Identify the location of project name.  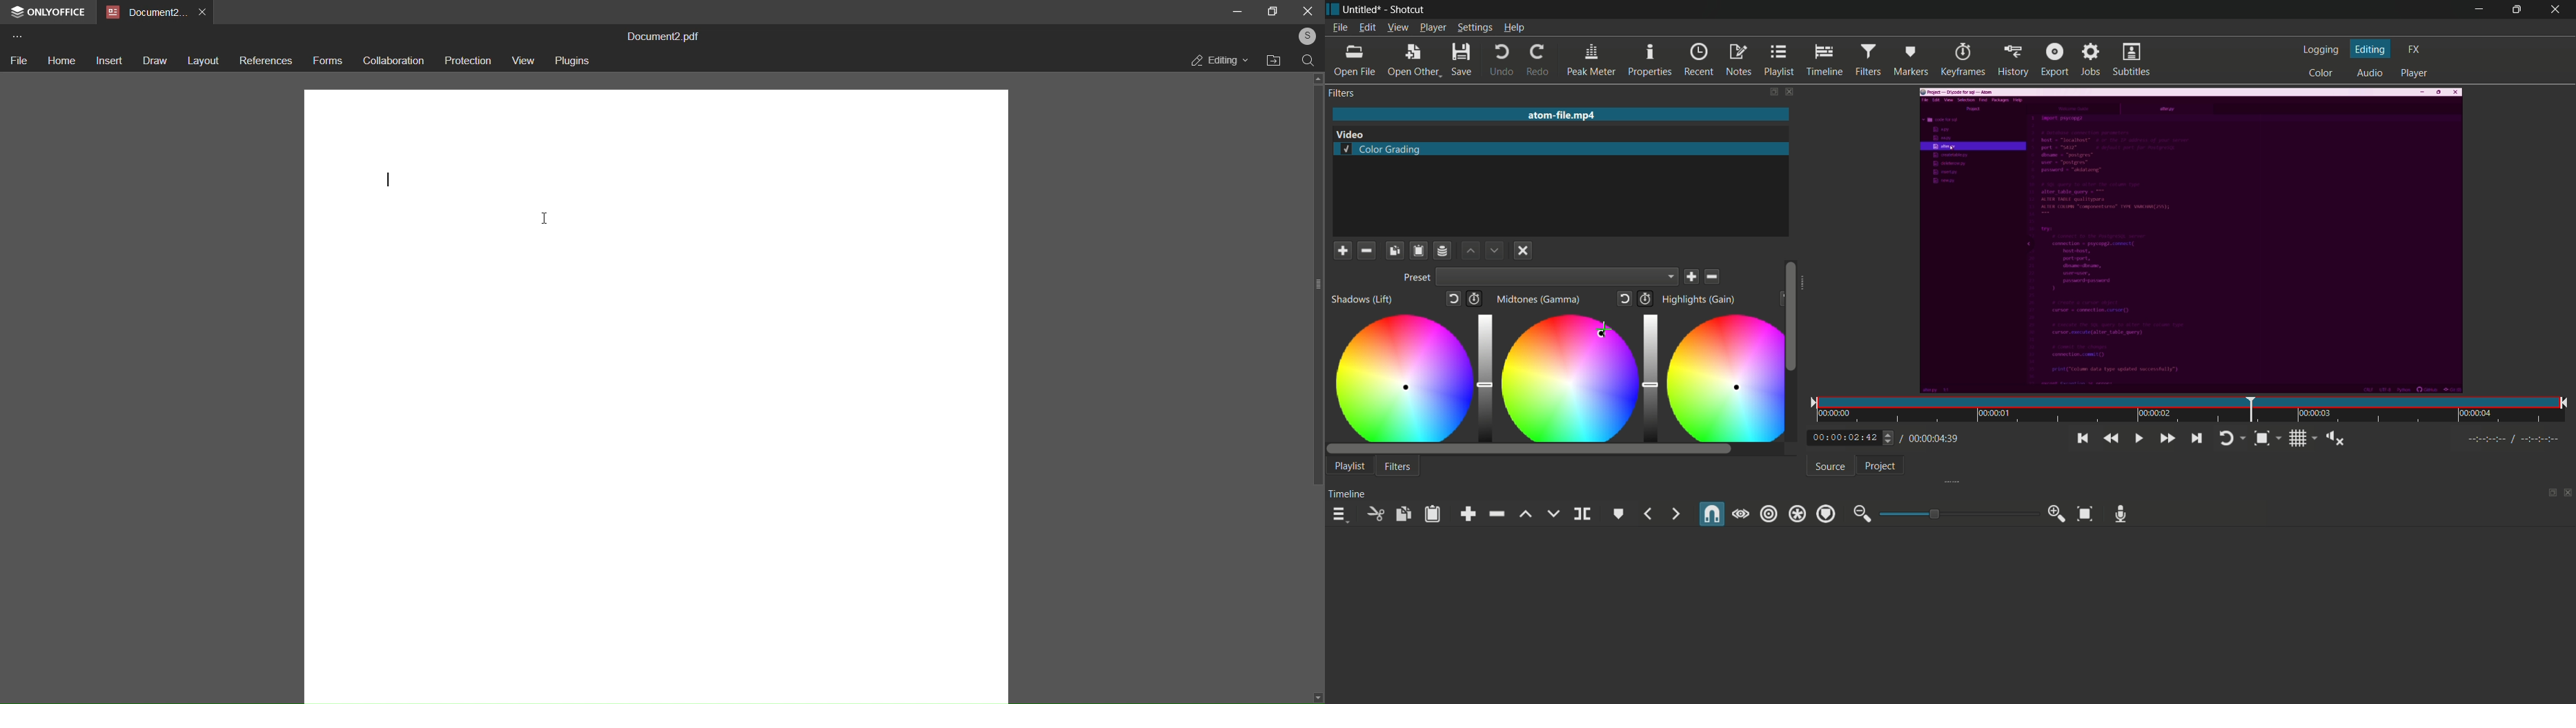
(1363, 9).